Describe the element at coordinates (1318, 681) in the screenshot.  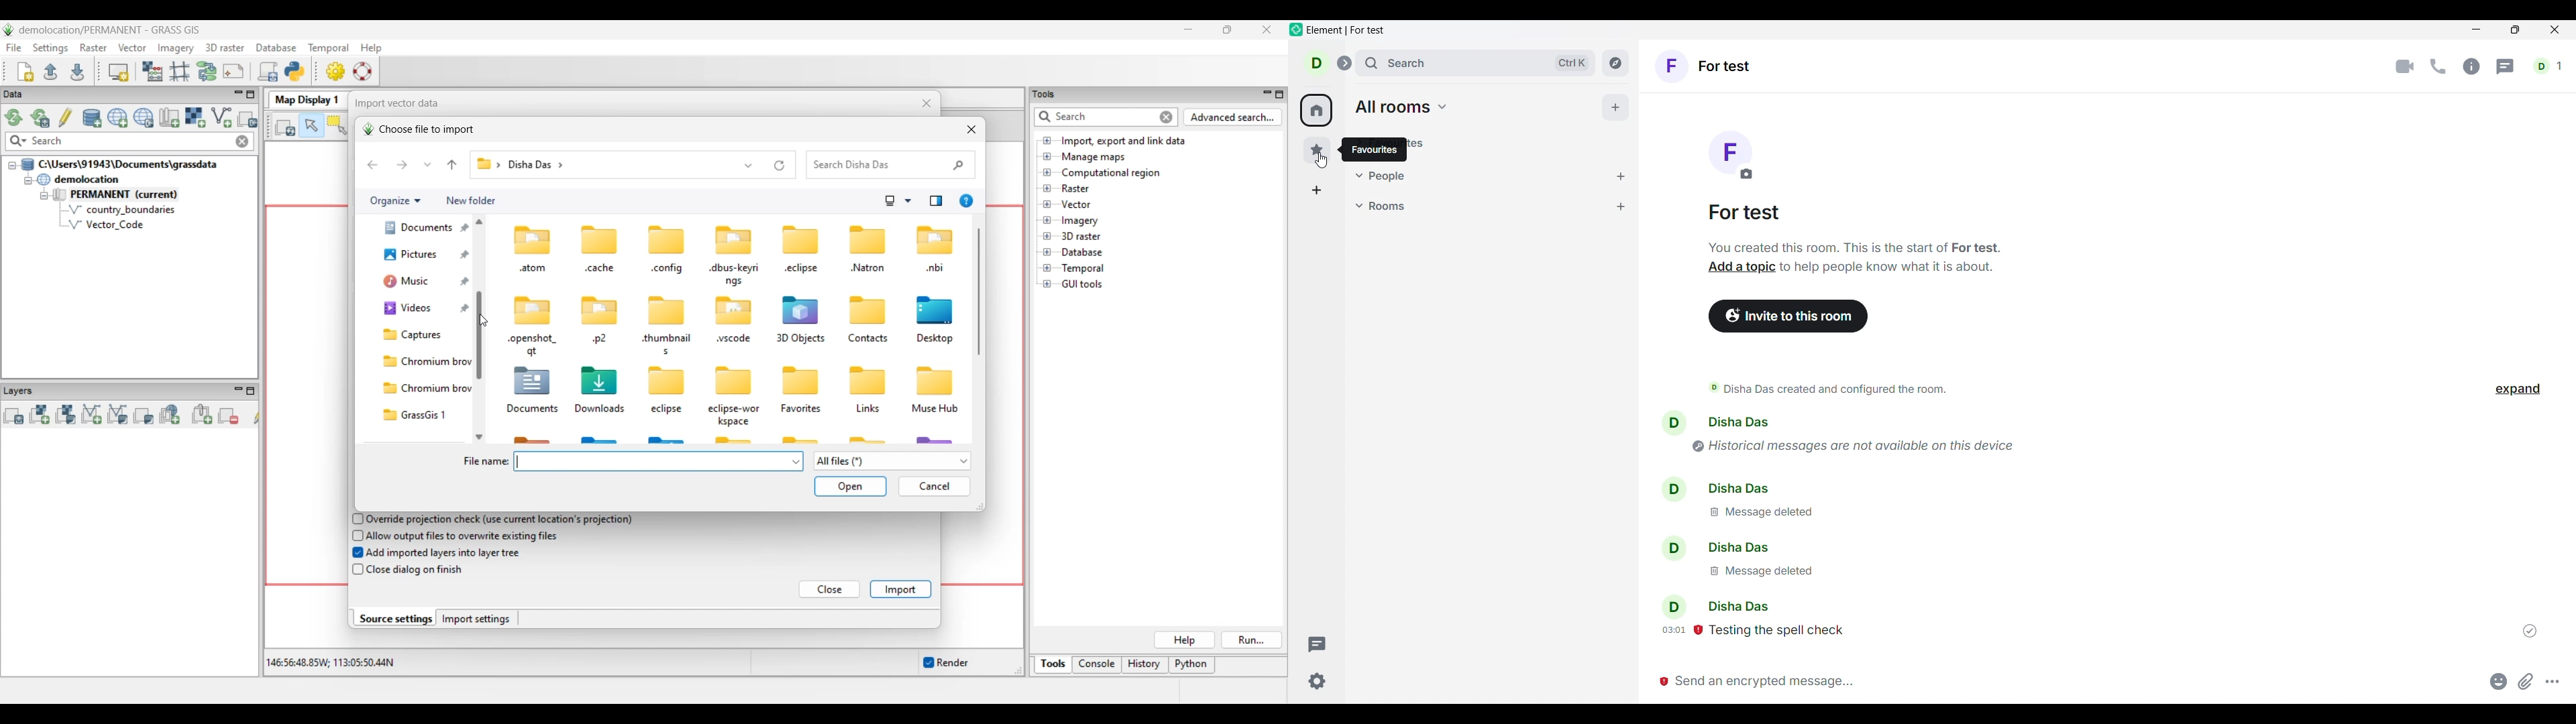
I see `Settings` at that location.